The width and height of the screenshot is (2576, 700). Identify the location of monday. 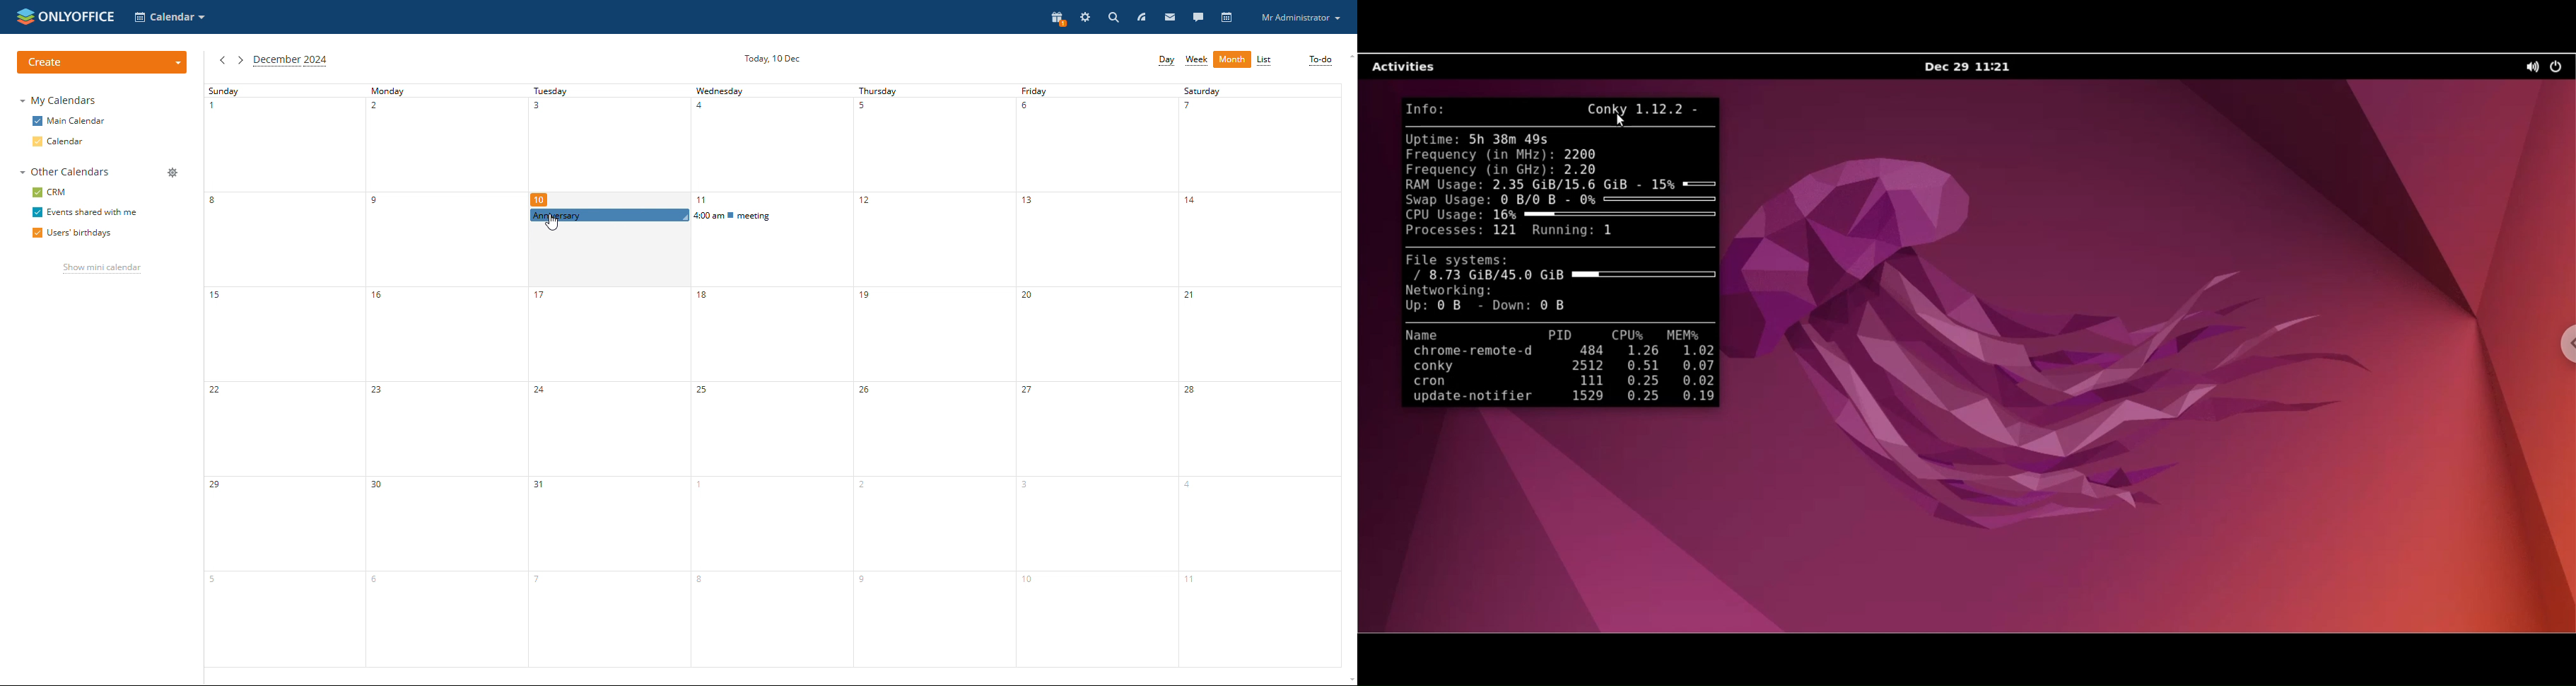
(440, 375).